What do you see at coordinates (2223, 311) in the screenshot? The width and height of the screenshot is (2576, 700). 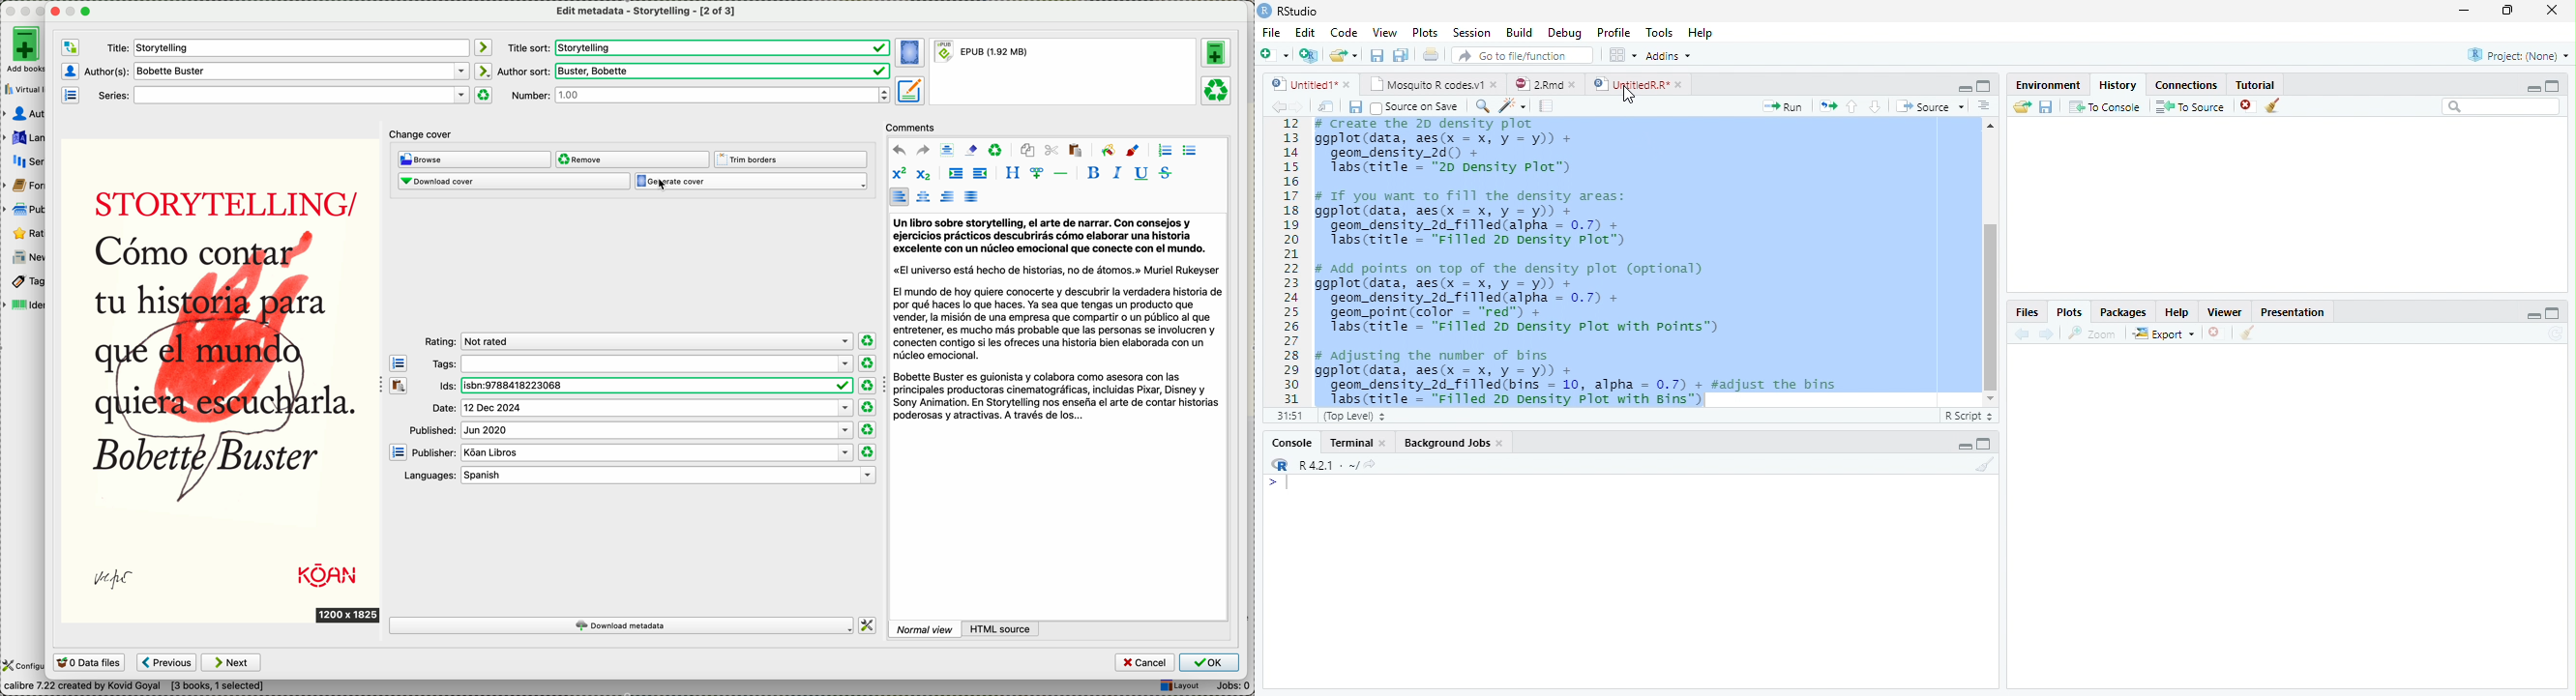 I see `Viewer` at bounding box center [2223, 311].